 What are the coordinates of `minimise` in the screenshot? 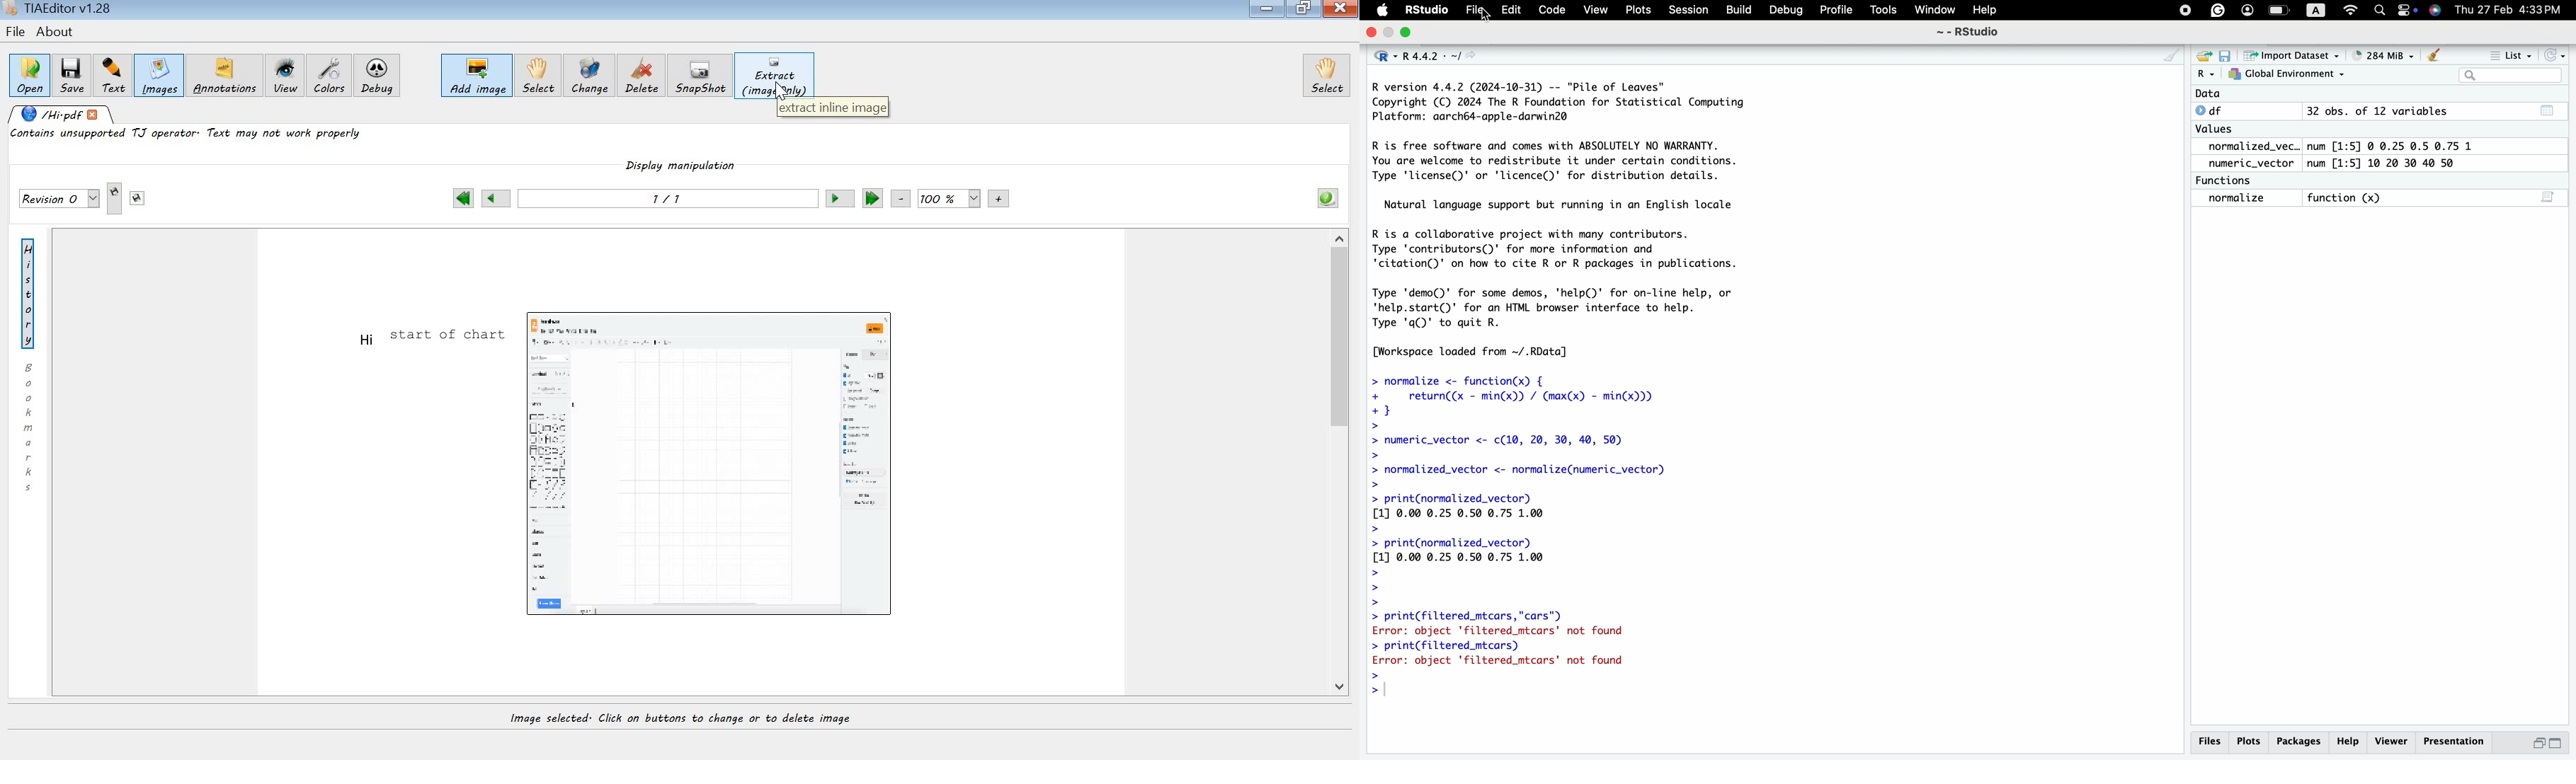 It's located at (1388, 32).